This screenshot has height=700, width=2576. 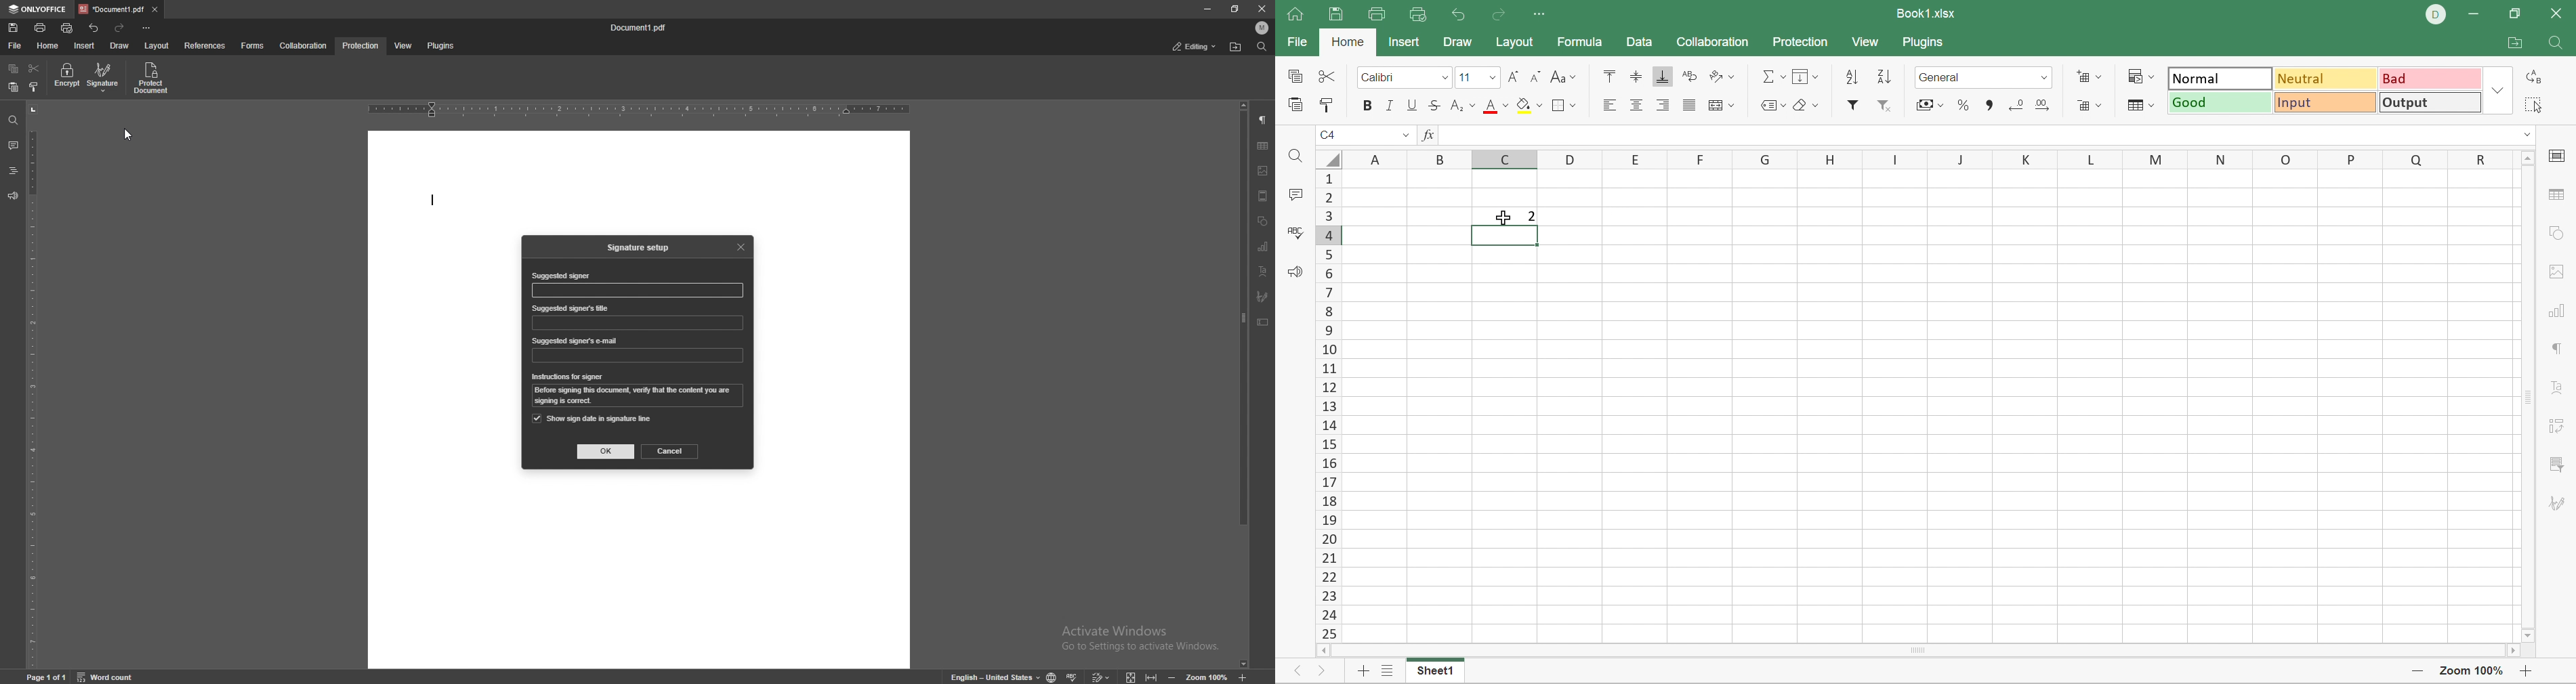 I want to click on Neutral, so click(x=2323, y=80).